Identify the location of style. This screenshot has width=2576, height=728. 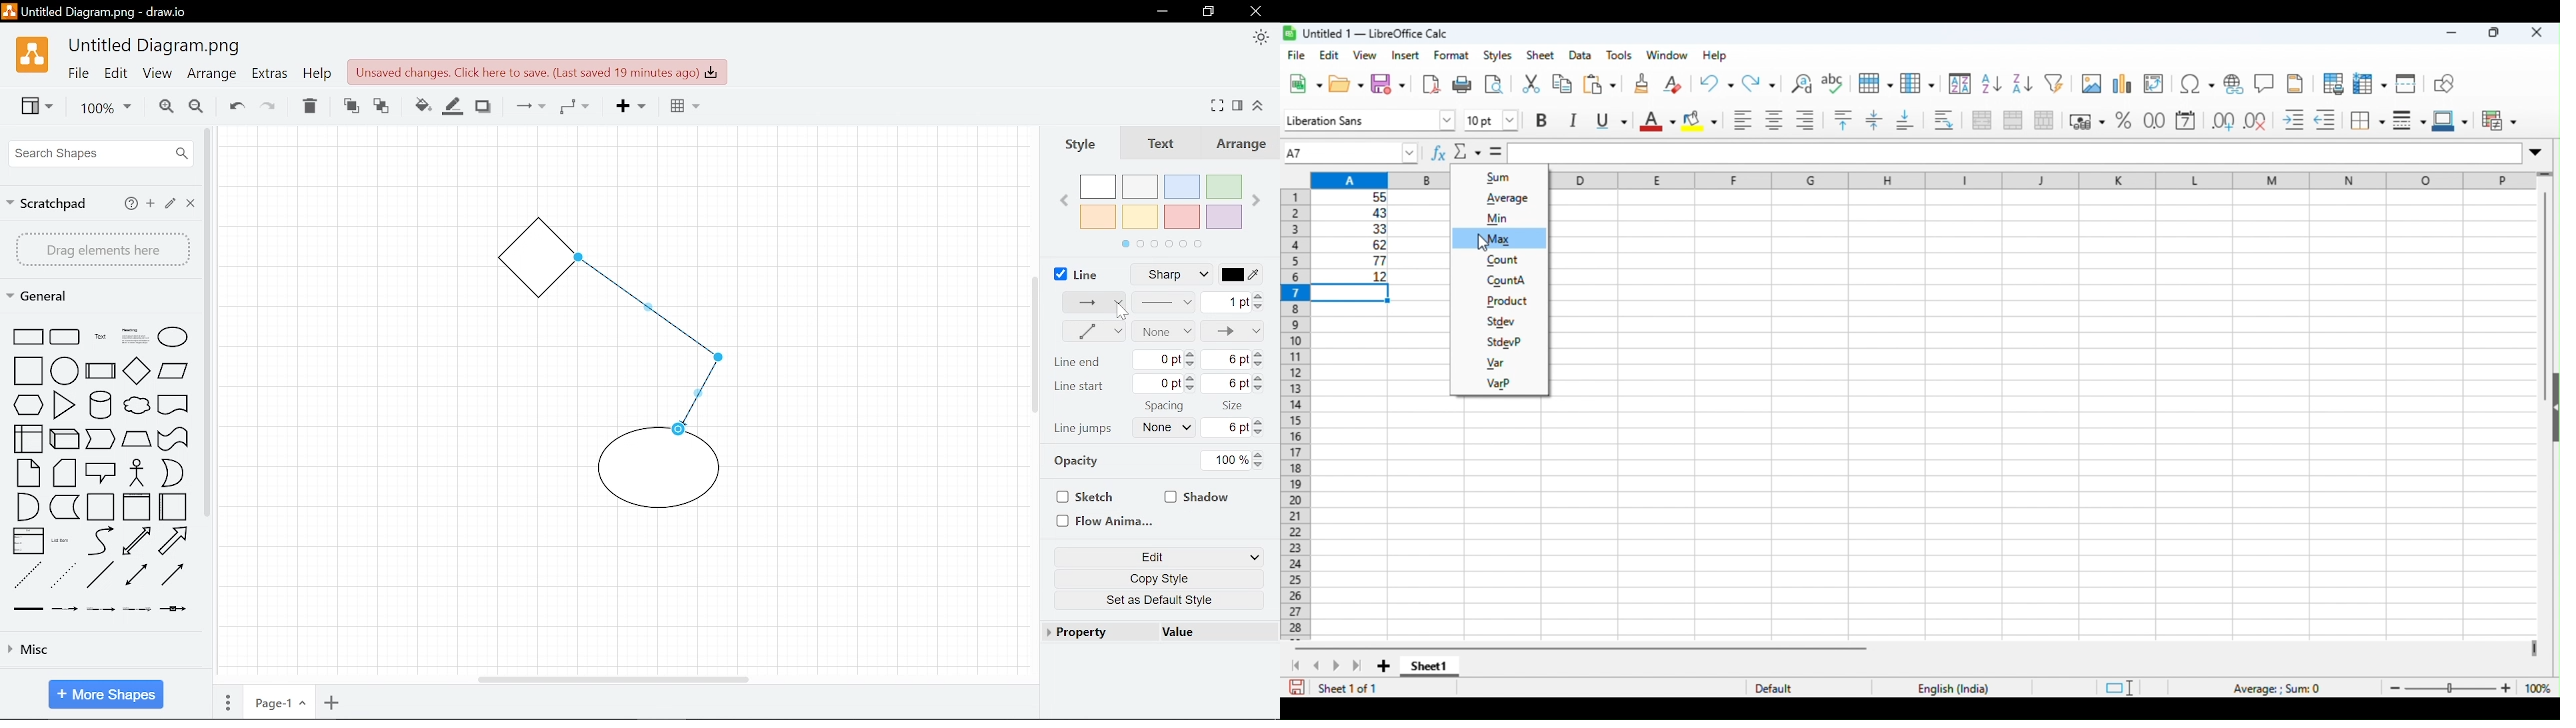
(1499, 55).